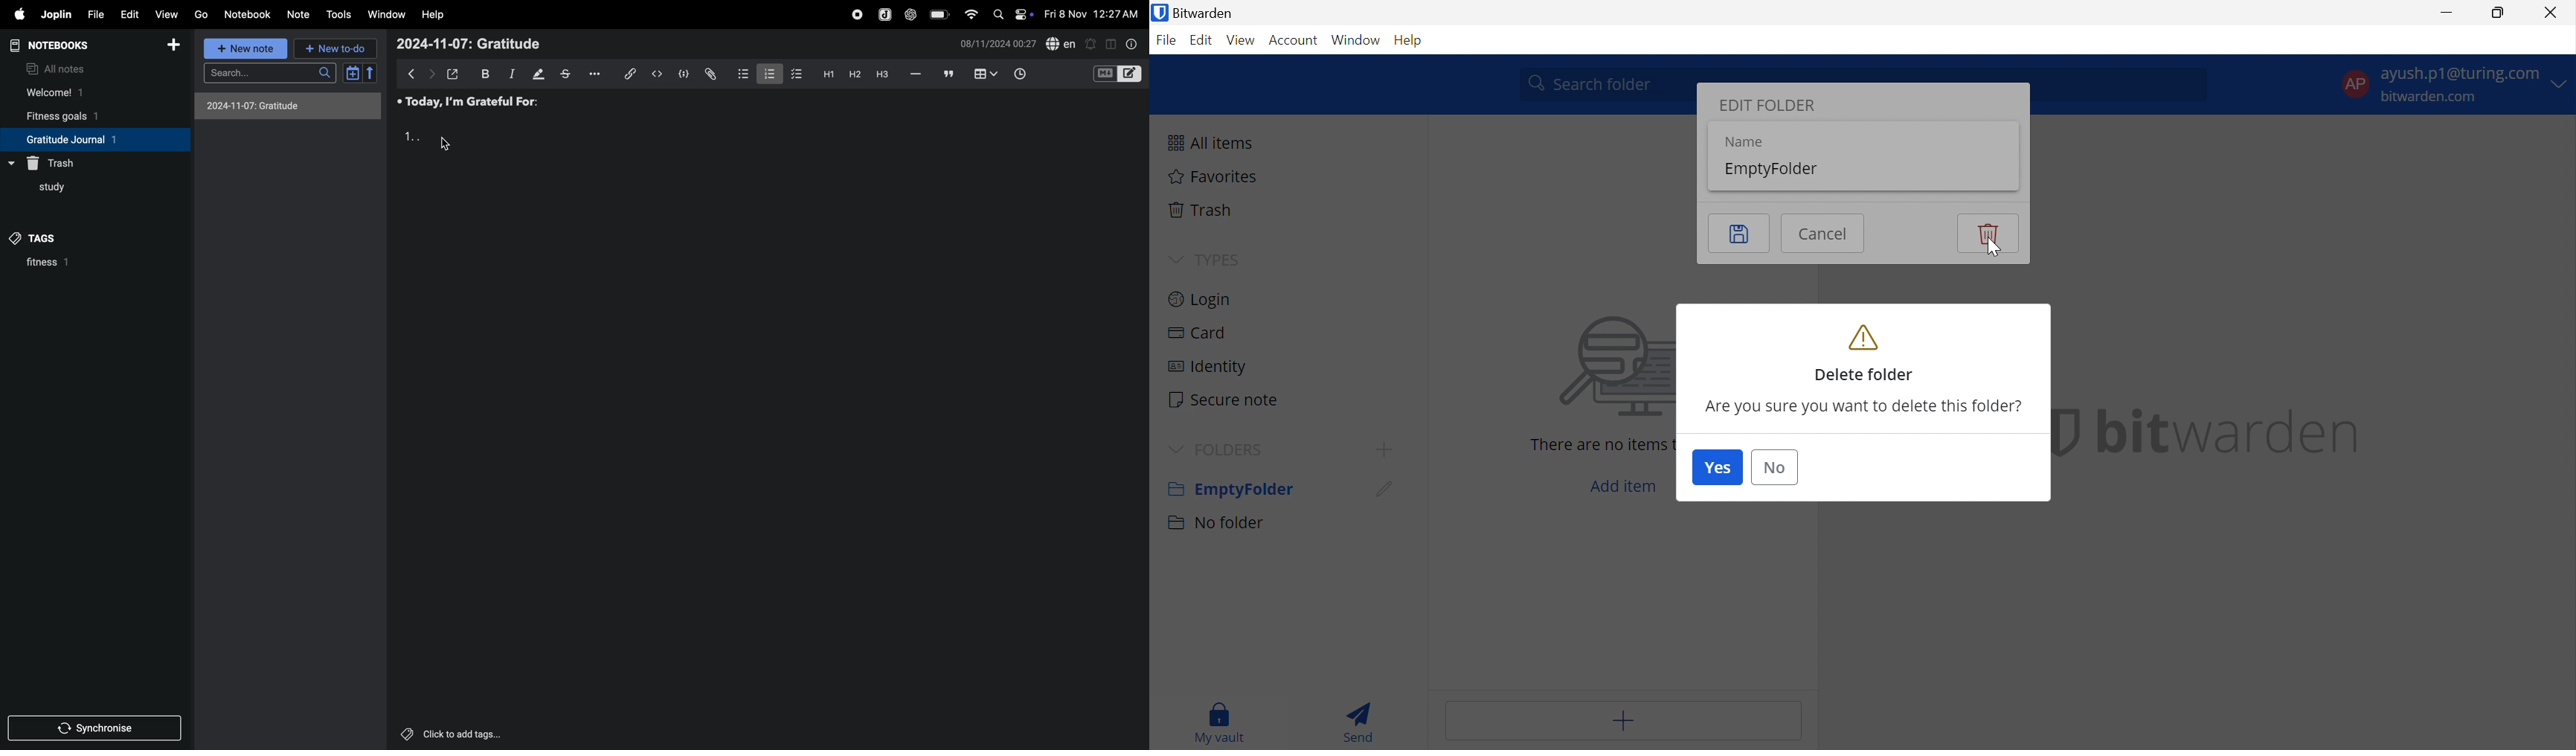  I want to click on info, so click(1133, 45).